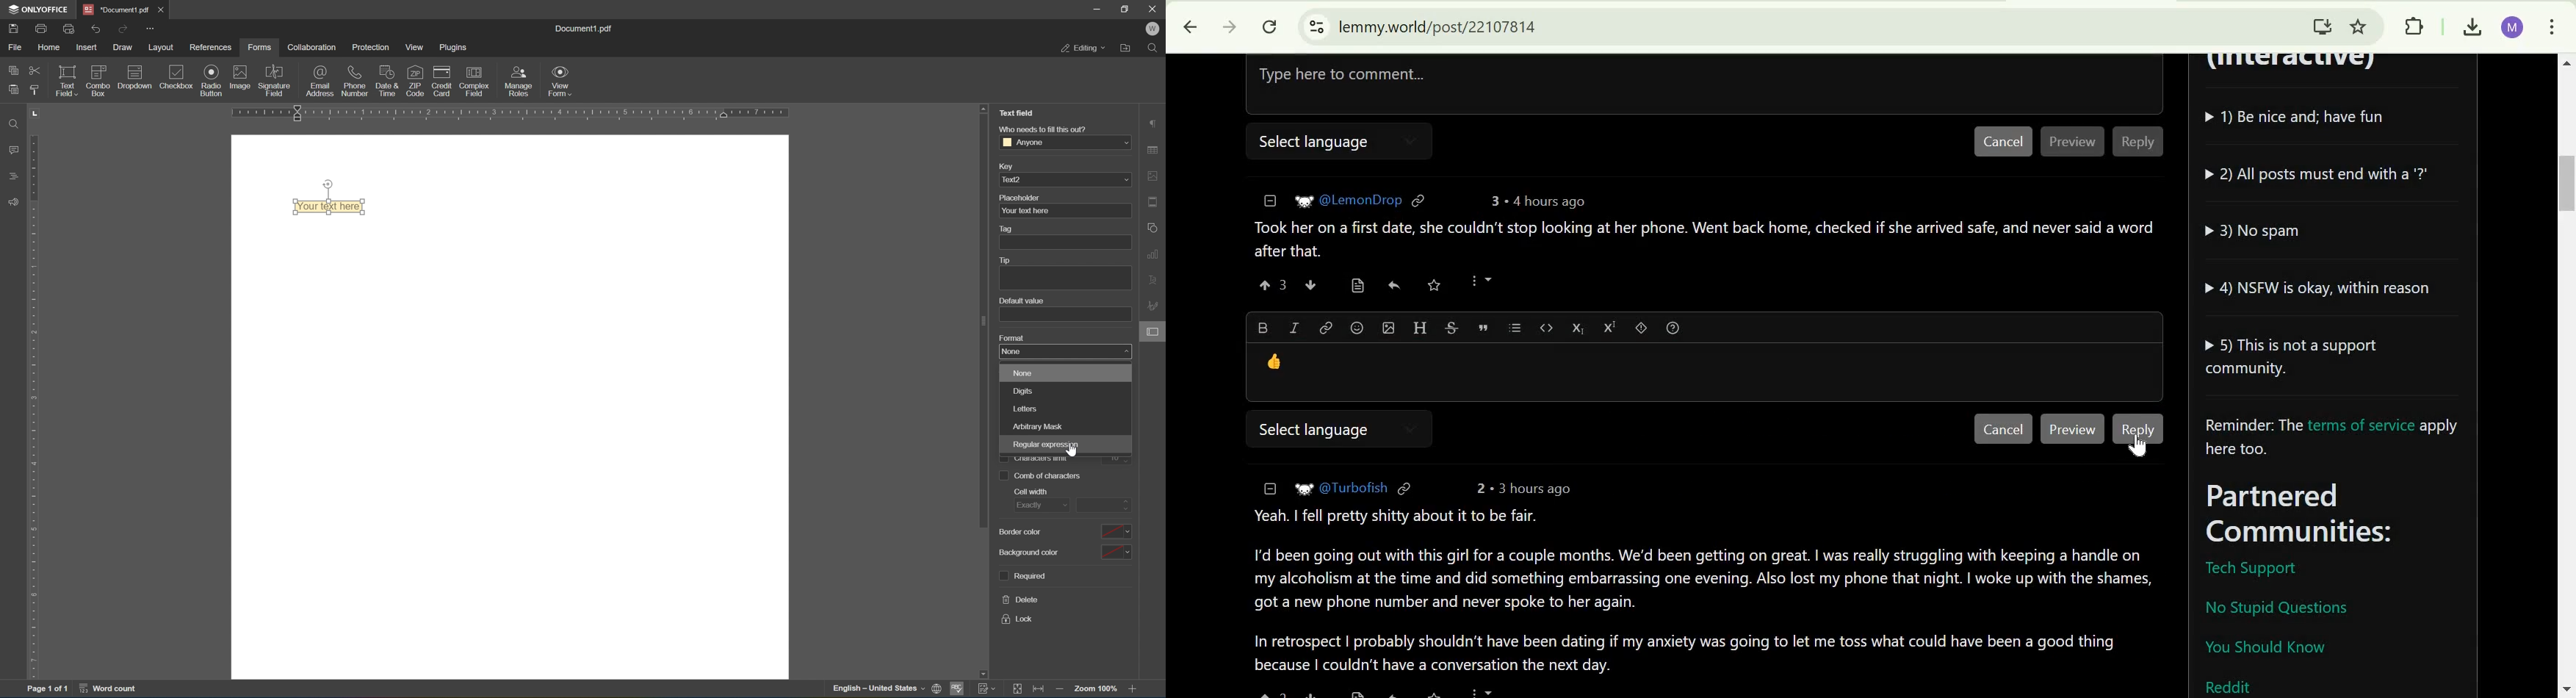 This screenshot has width=2576, height=700. Describe the element at coordinates (1393, 285) in the screenshot. I see `reply` at that location.